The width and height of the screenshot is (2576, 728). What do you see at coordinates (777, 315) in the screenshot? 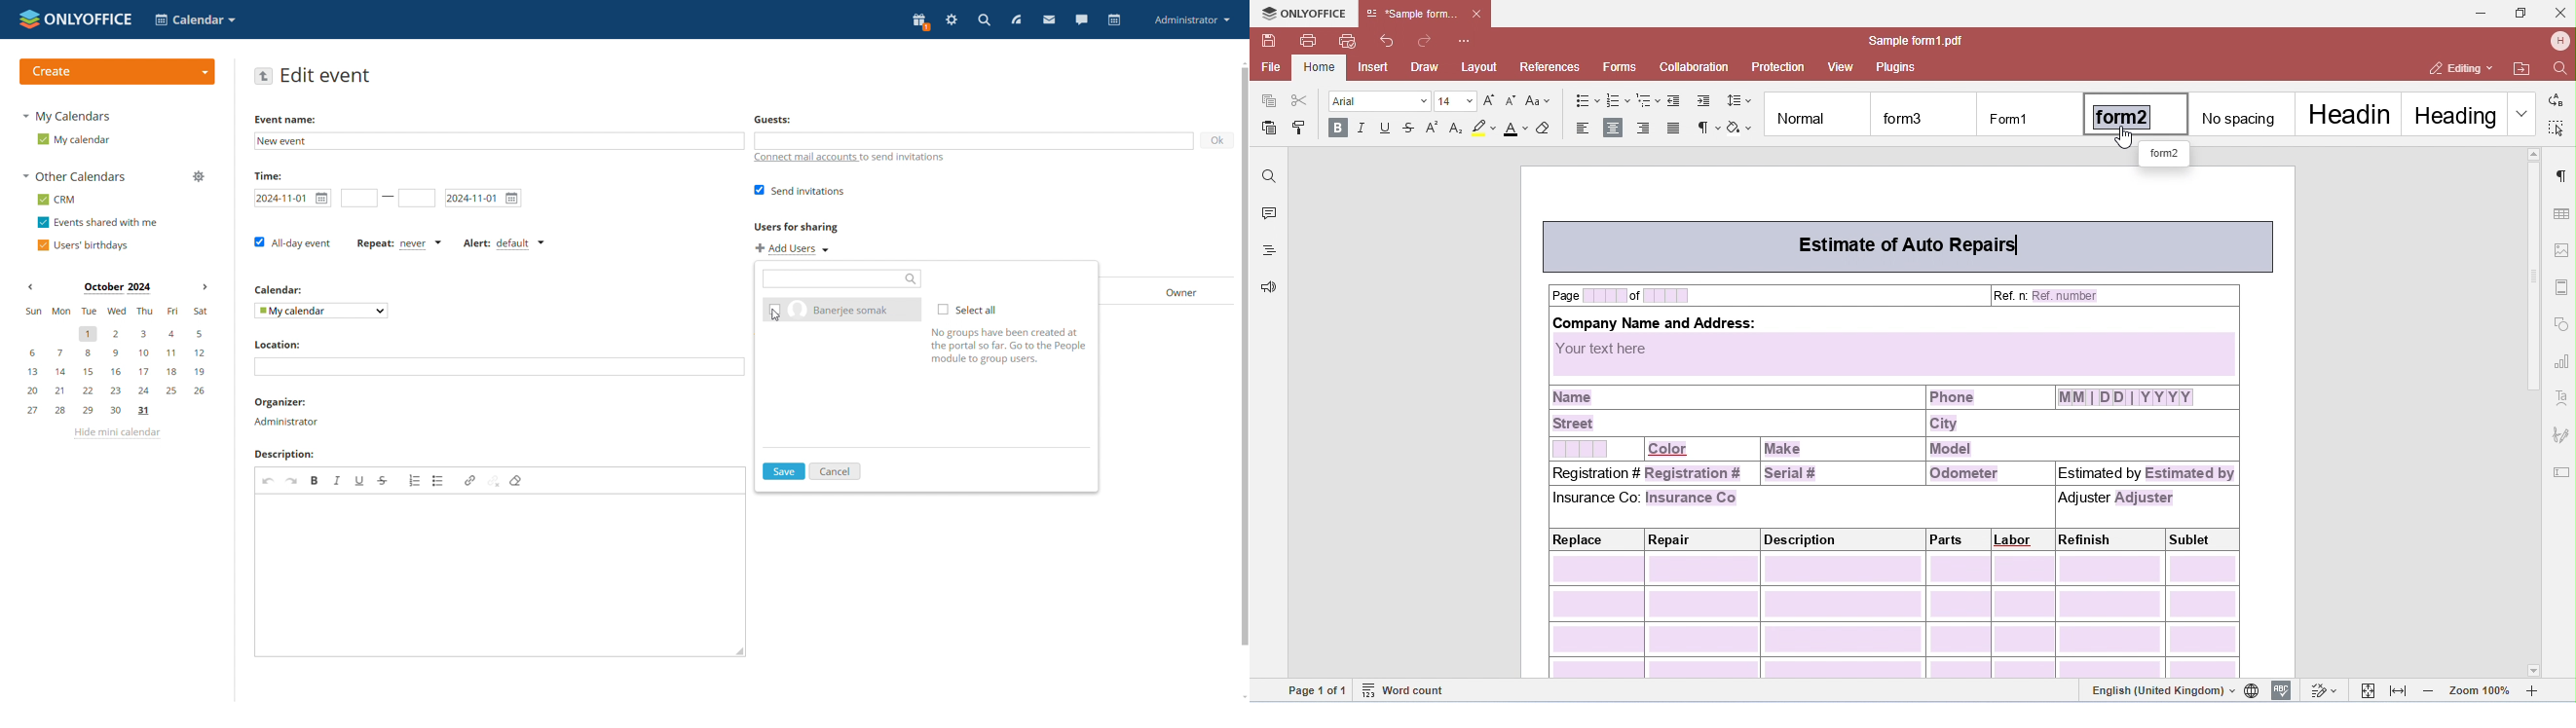
I see `Cursor` at bounding box center [777, 315].